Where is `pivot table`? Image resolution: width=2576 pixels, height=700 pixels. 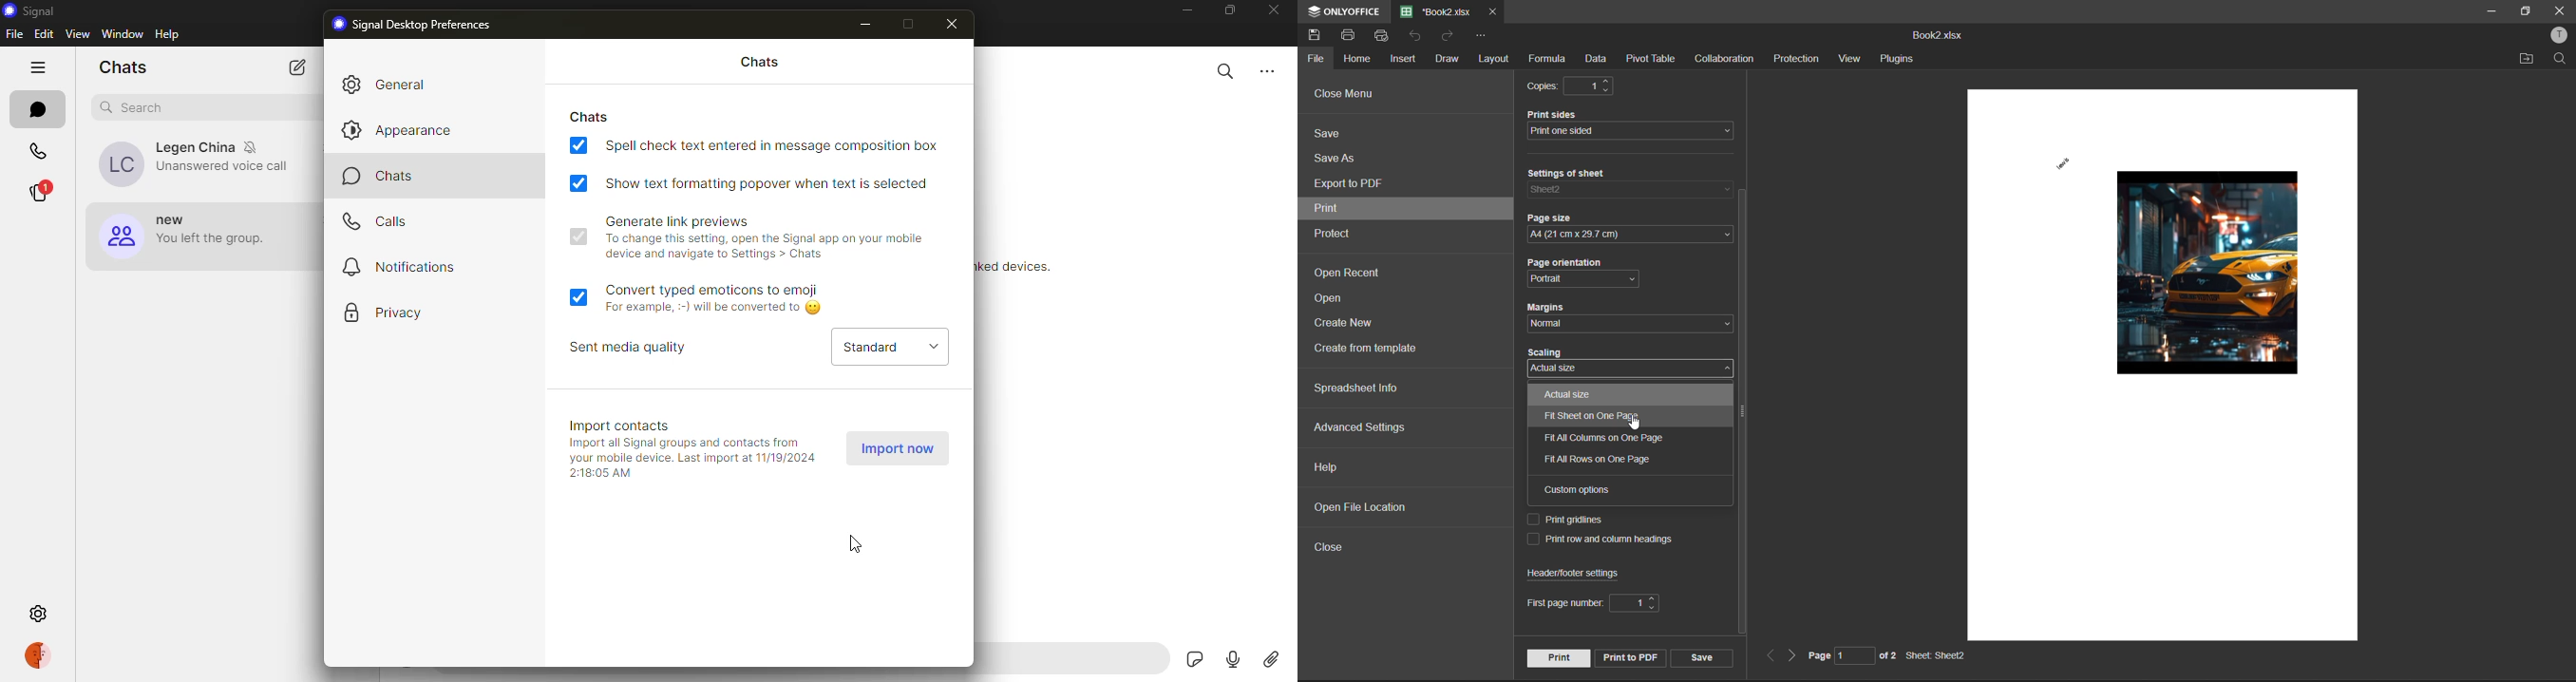 pivot table is located at coordinates (1653, 57).